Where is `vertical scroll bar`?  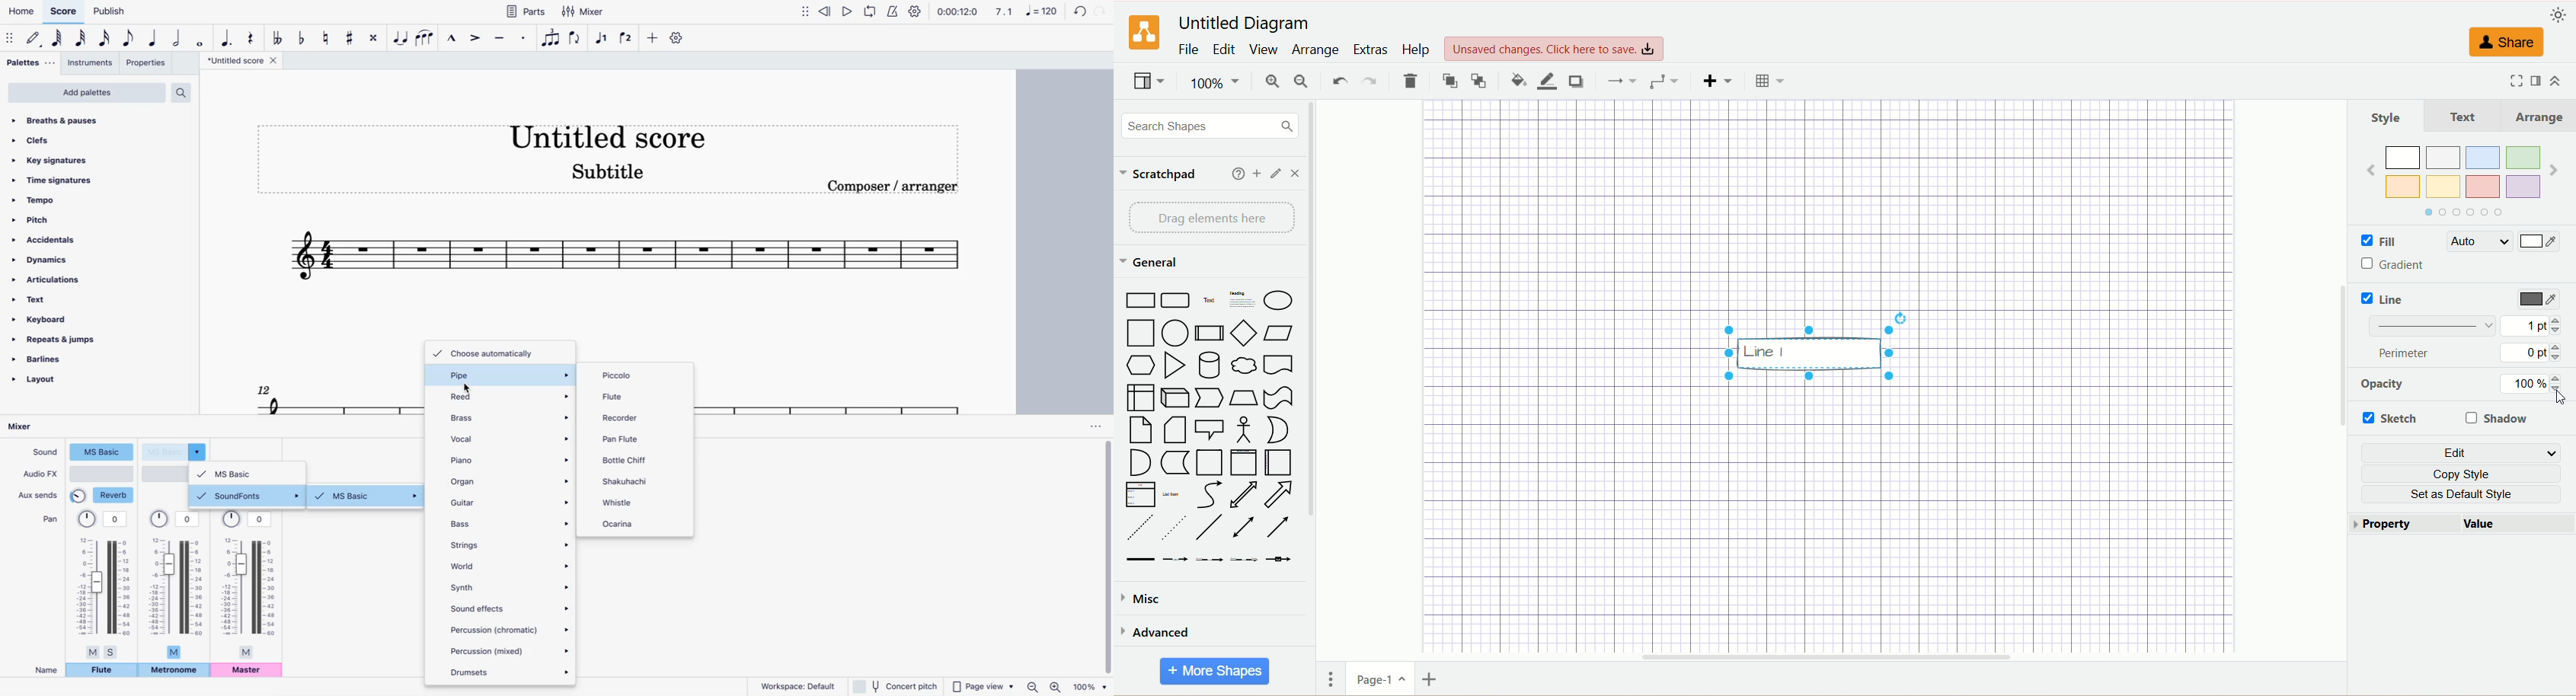
vertical scroll bar is located at coordinates (1317, 380).